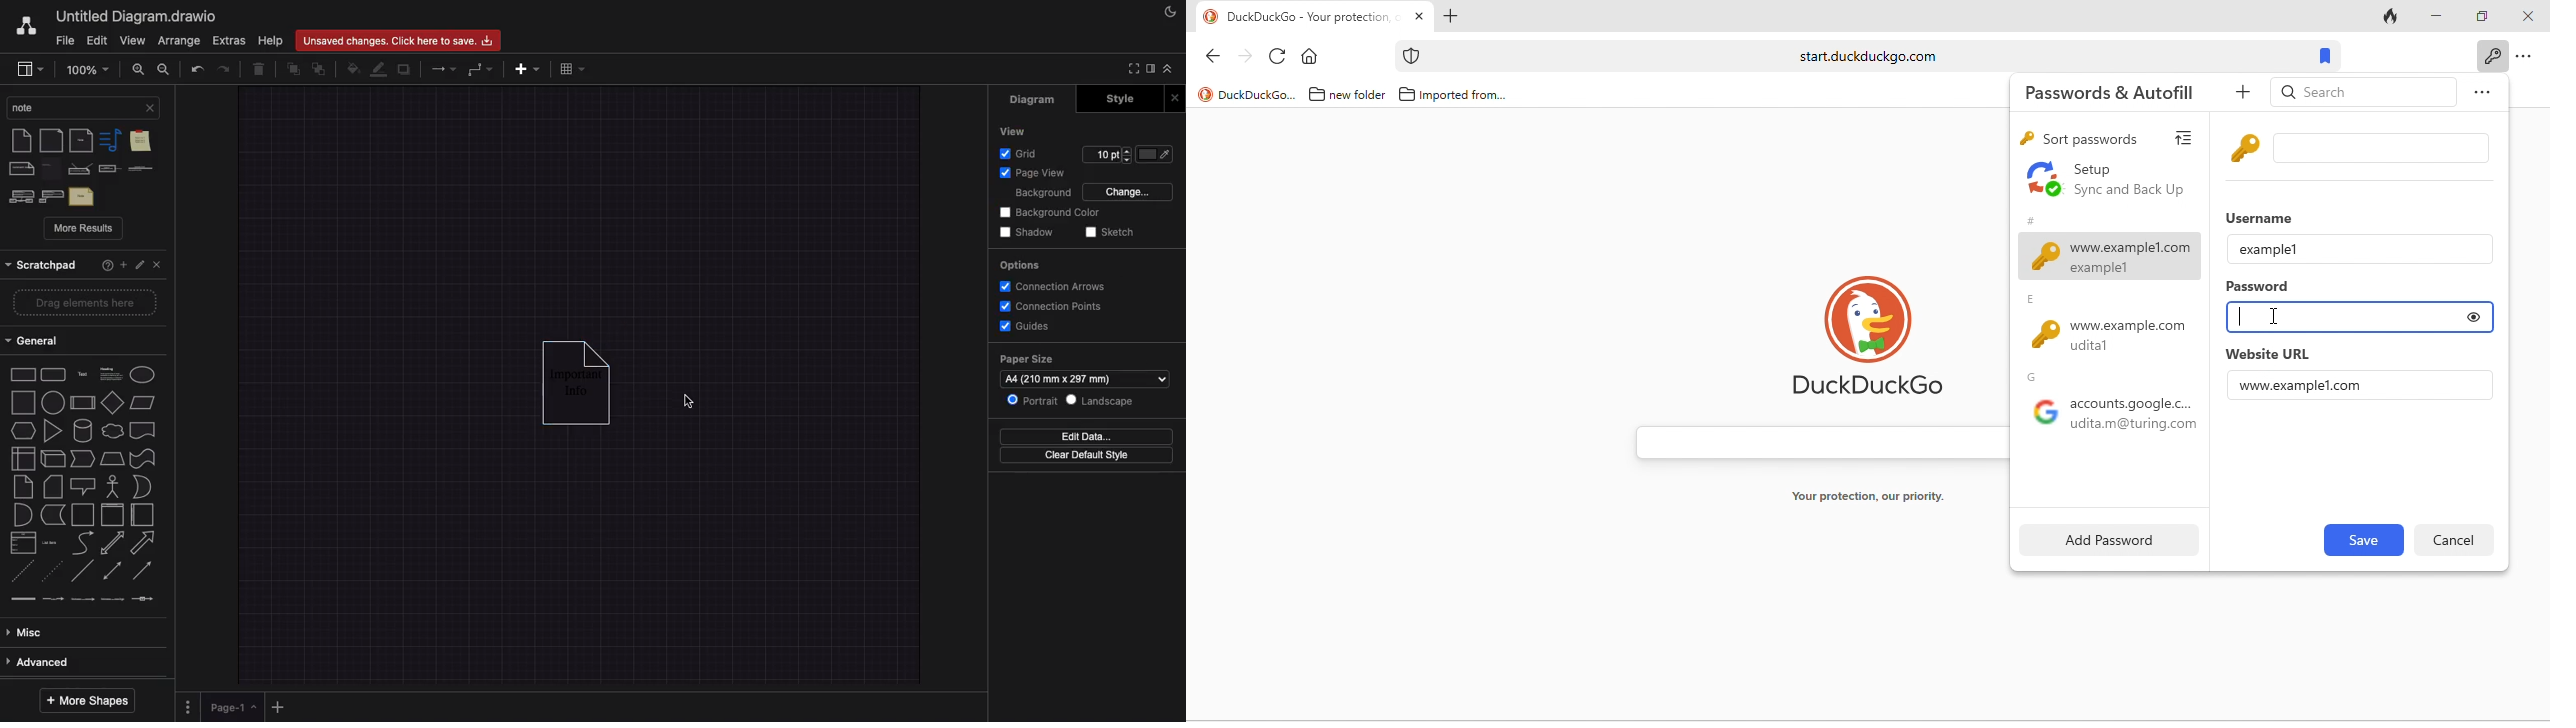  What do you see at coordinates (143, 515) in the screenshot?
I see `horizontal container` at bounding box center [143, 515].